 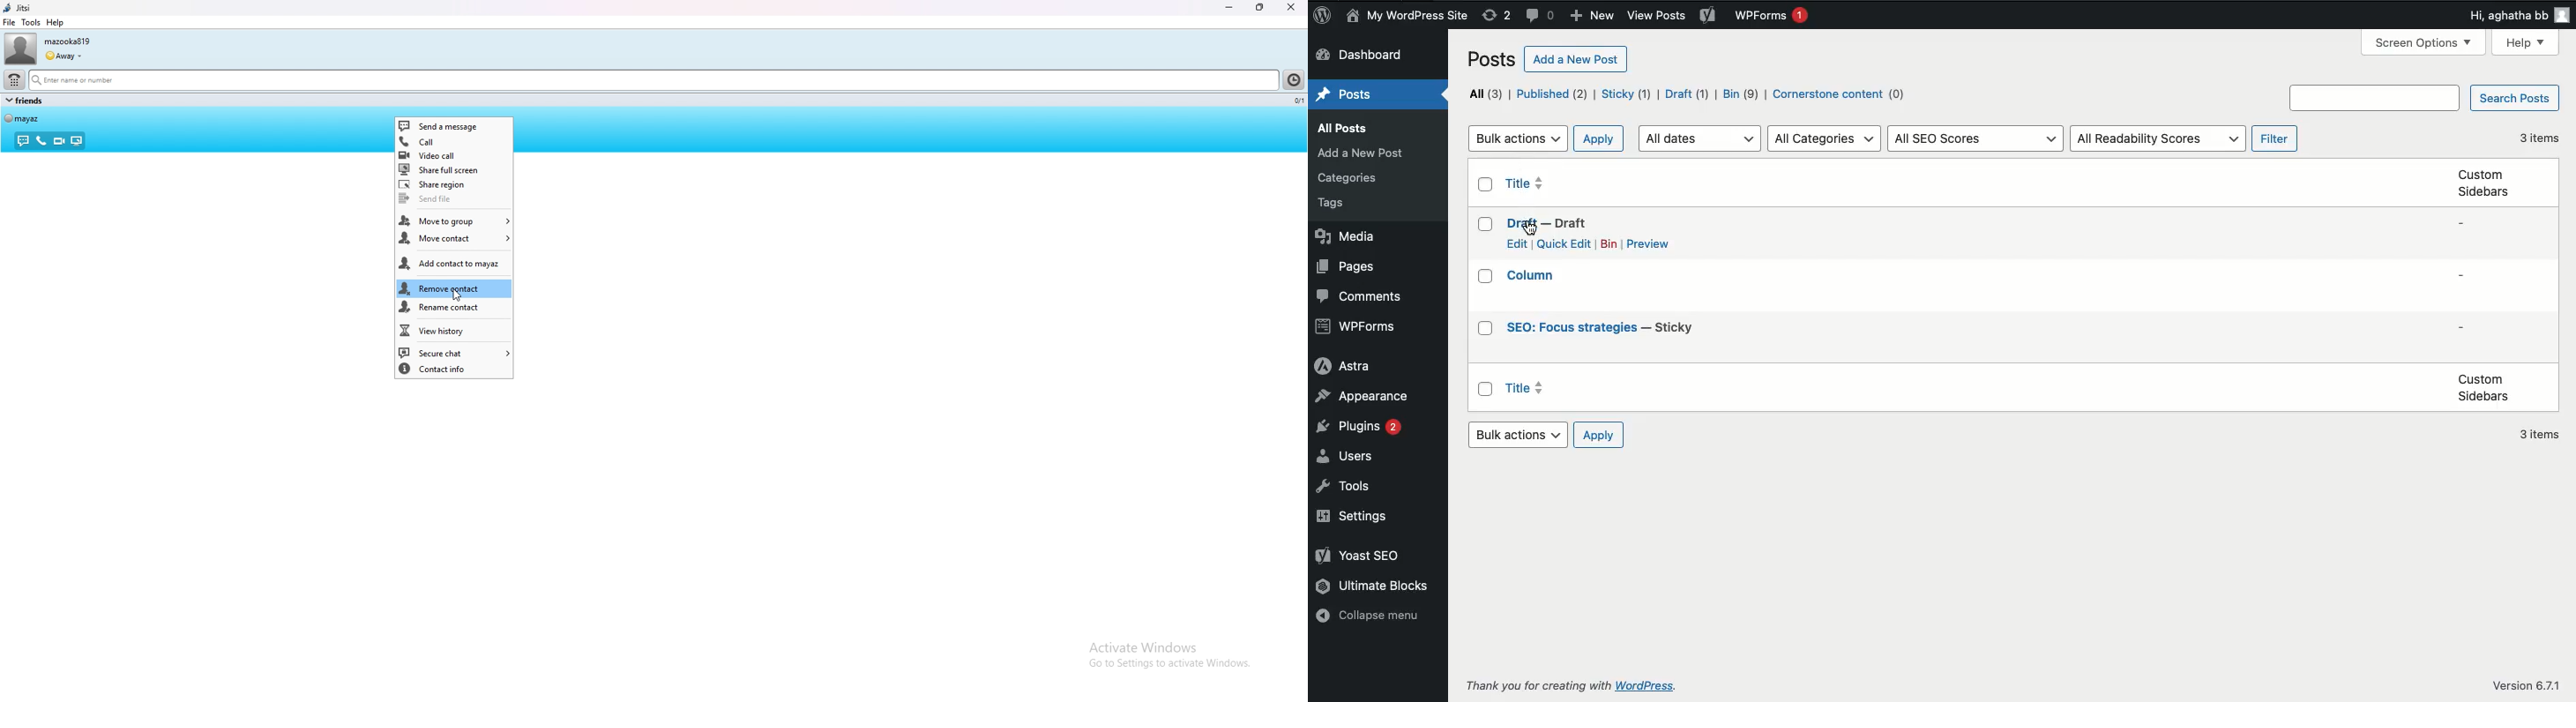 I want to click on Bulk actions, so click(x=1519, y=138).